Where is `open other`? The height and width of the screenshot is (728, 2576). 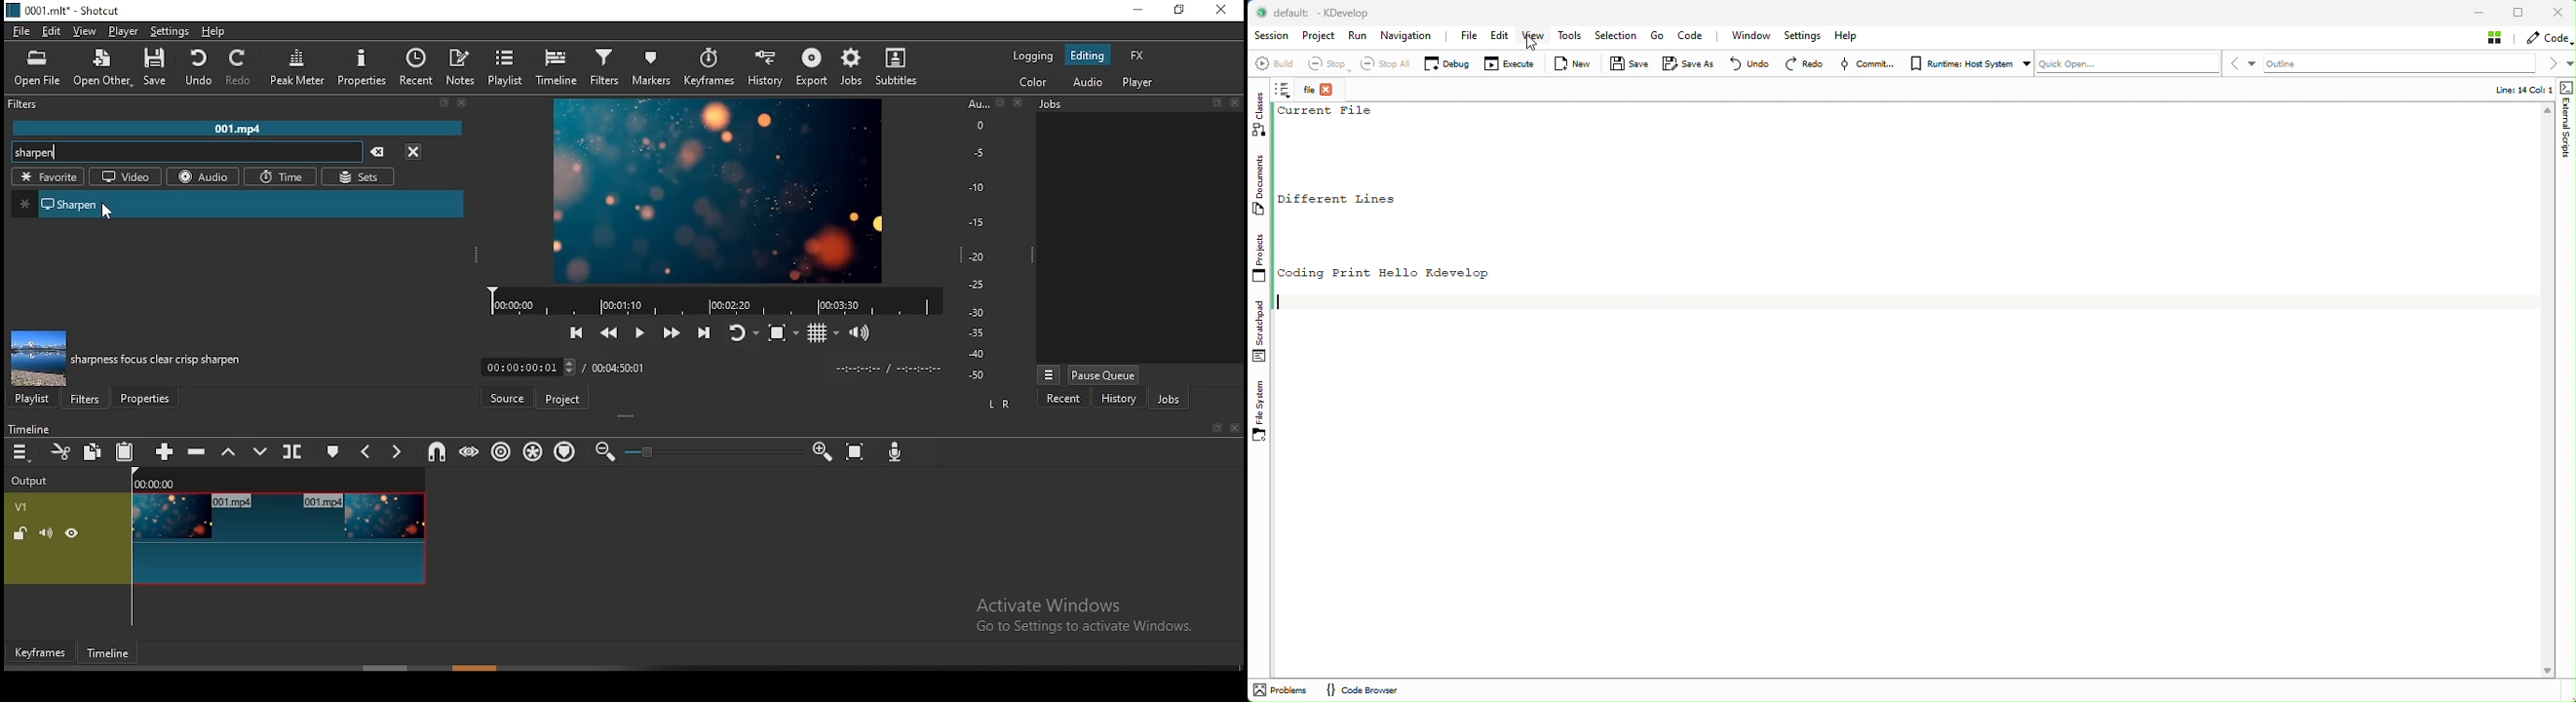
open other is located at coordinates (104, 69).